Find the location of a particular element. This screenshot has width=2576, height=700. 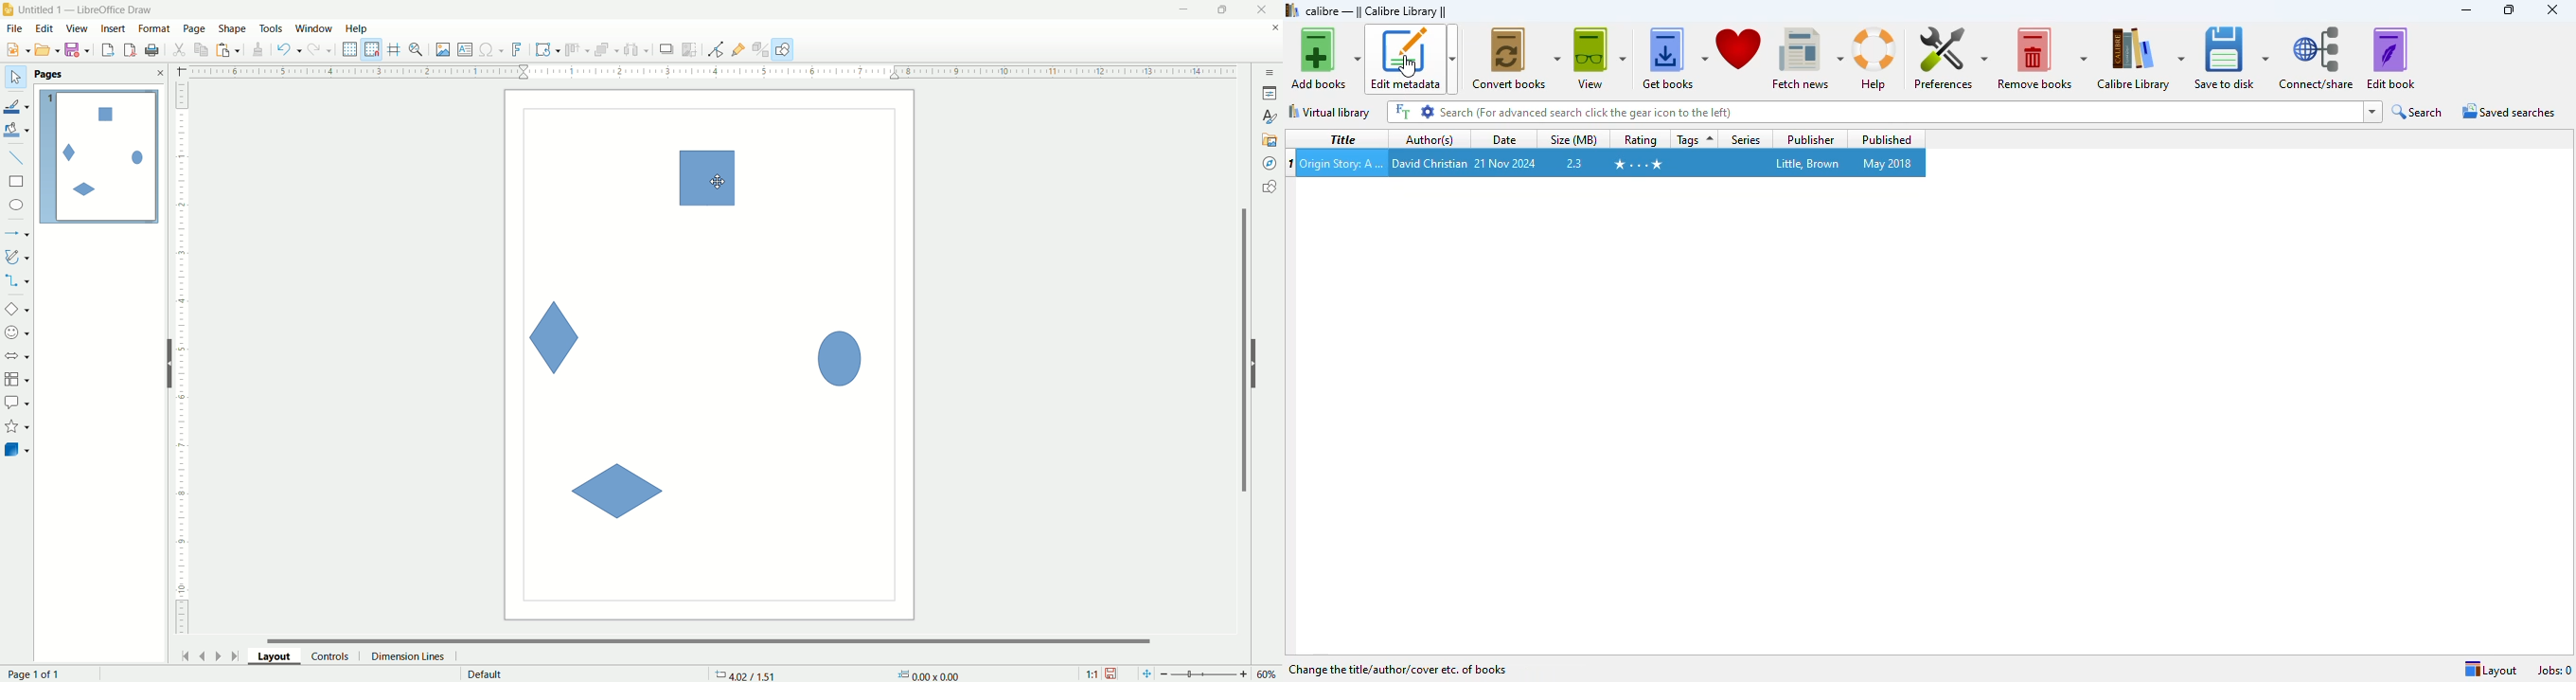

insert is located at coordinates (115, 29).